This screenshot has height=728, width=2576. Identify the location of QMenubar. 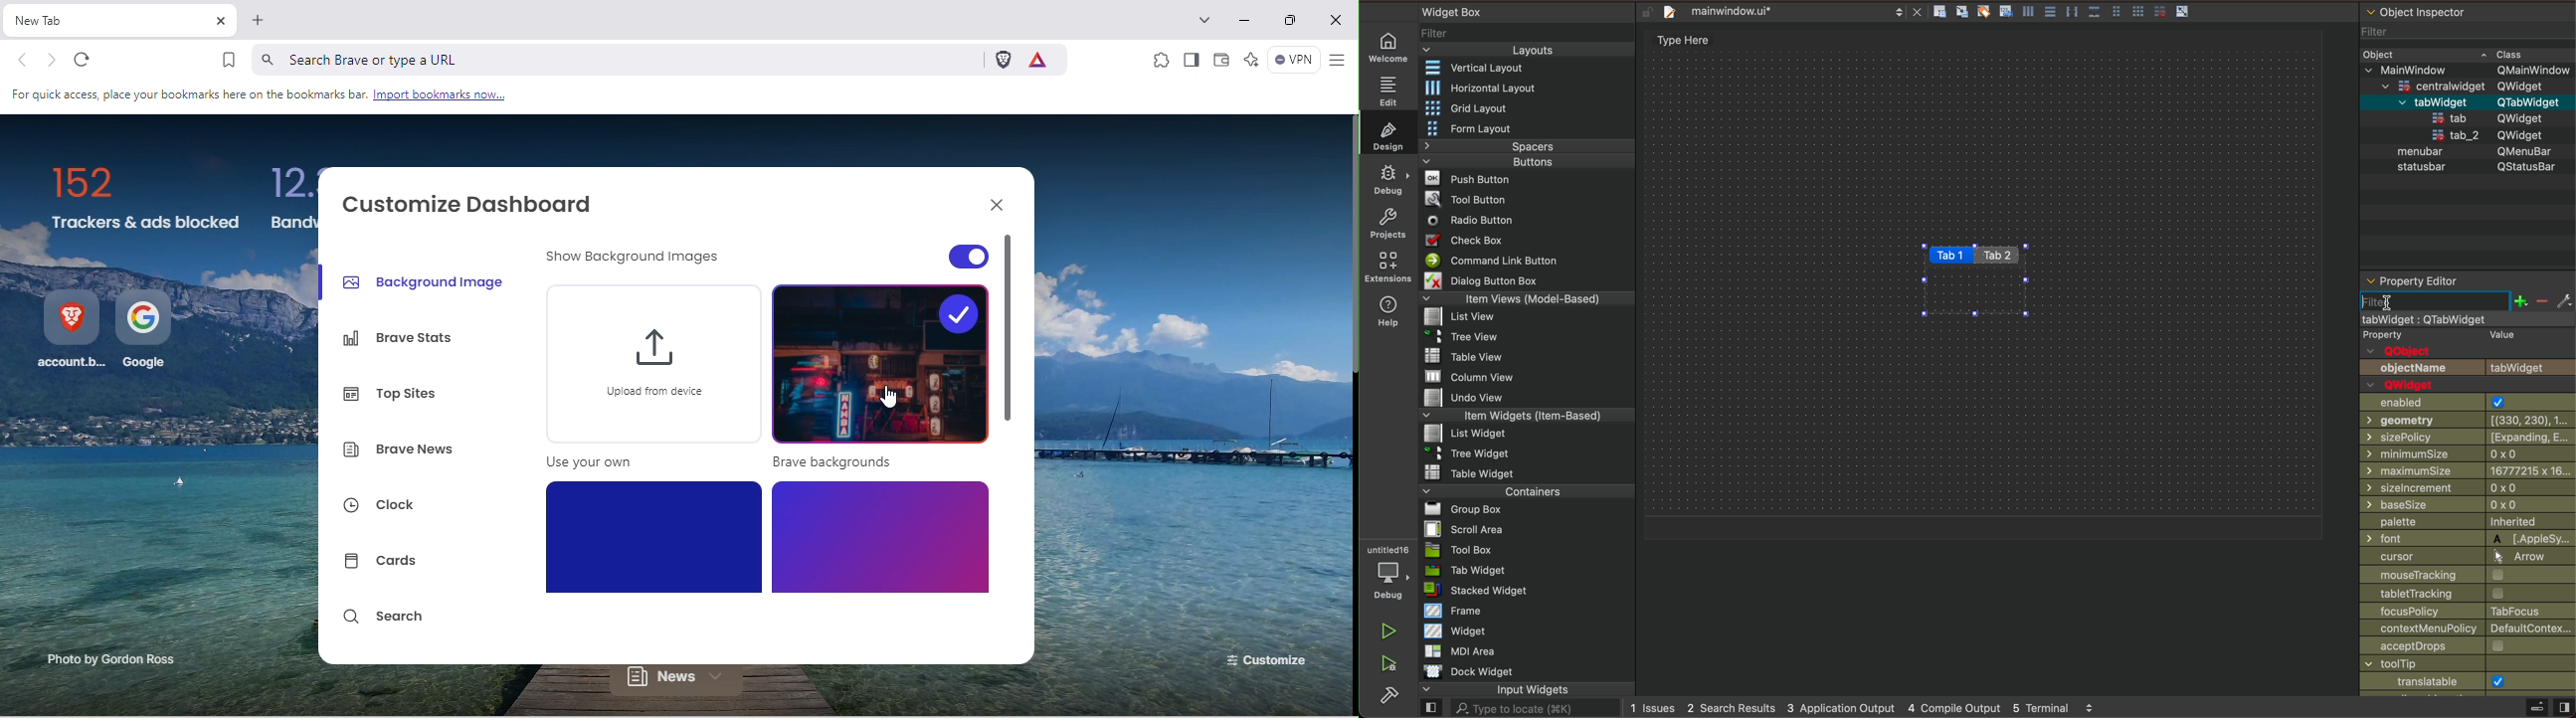
(2517, 153).